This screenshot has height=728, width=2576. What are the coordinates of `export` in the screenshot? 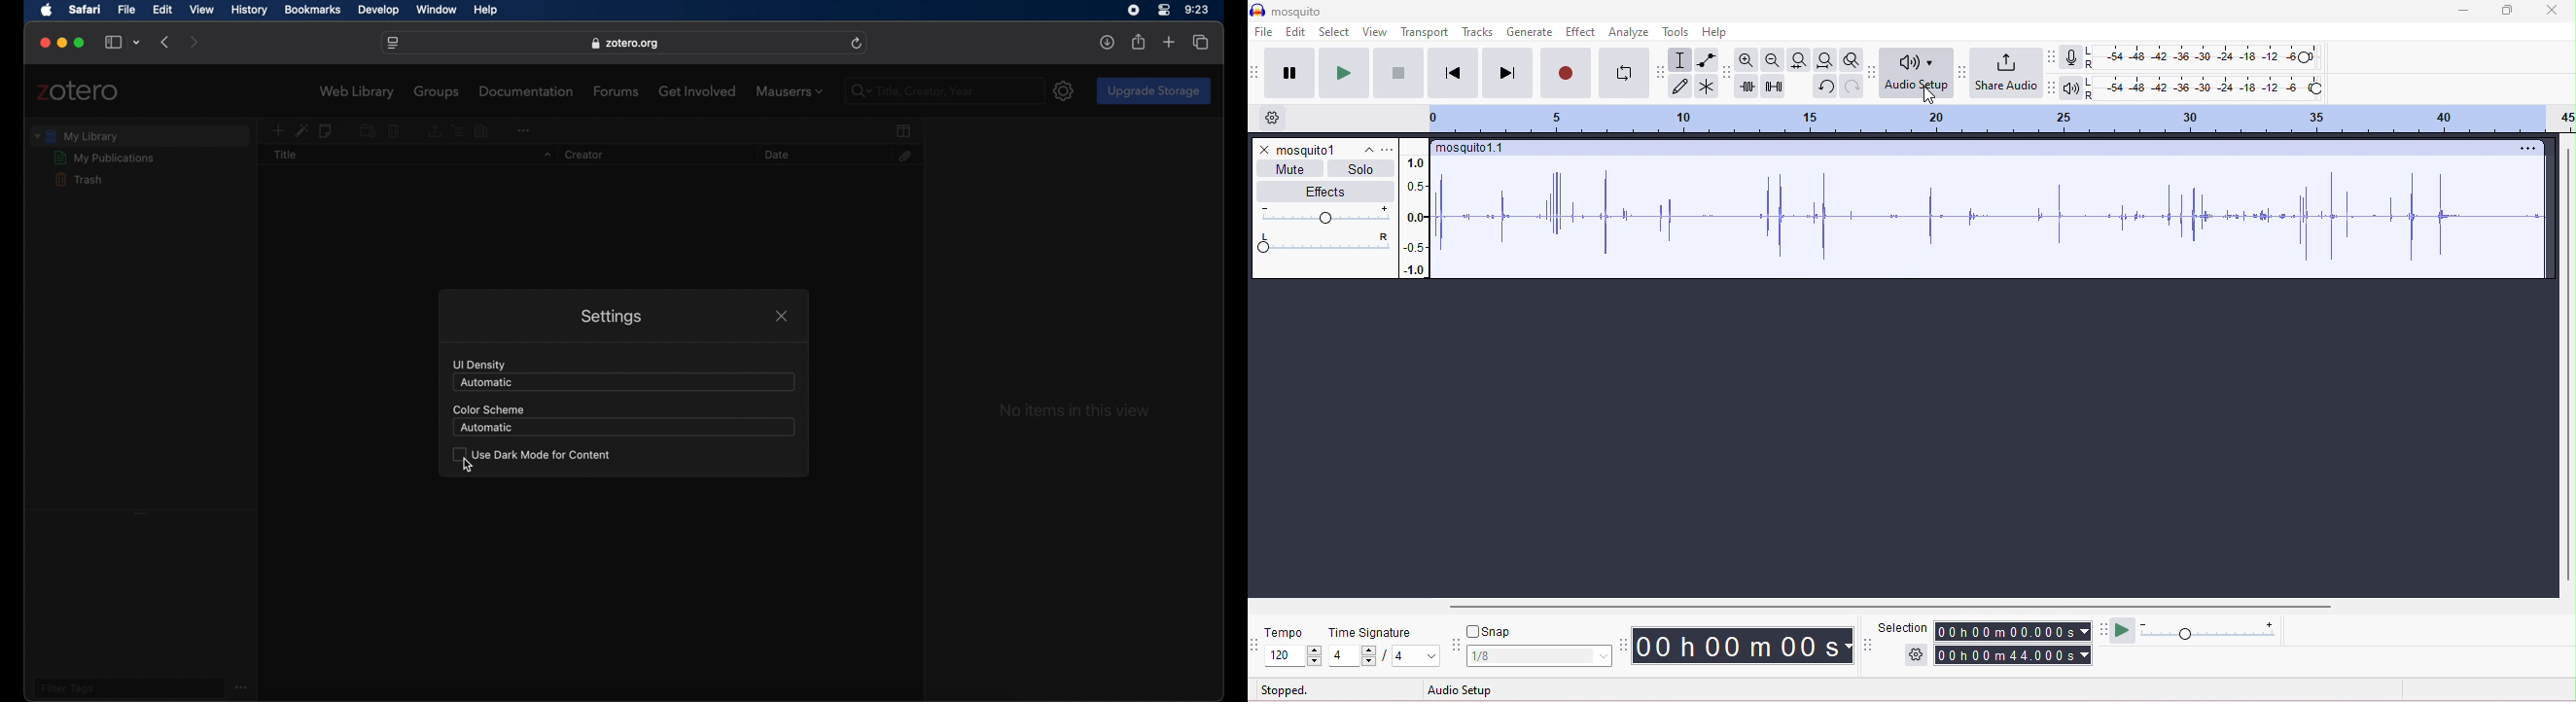 It's located at (434, 131).